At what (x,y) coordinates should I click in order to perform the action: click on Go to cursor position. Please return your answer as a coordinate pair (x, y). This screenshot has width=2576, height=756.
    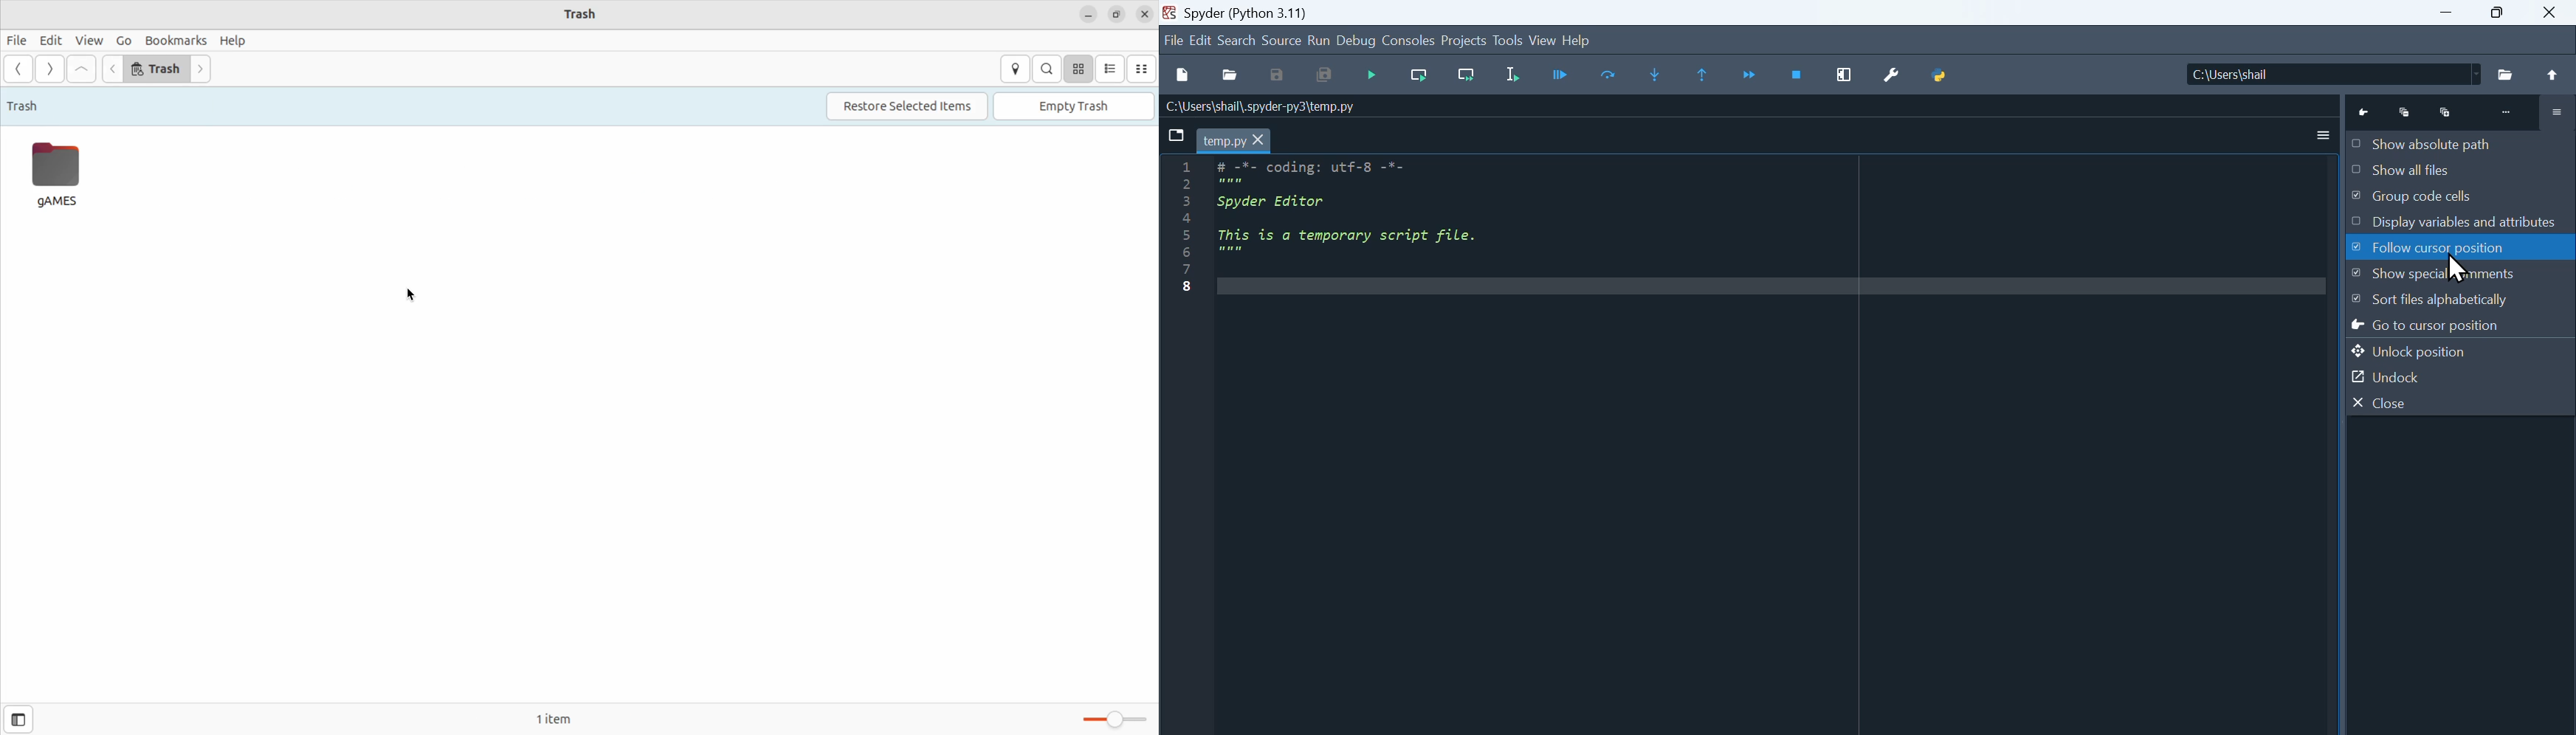
    Looking at the image, I should click on (2456, 328).